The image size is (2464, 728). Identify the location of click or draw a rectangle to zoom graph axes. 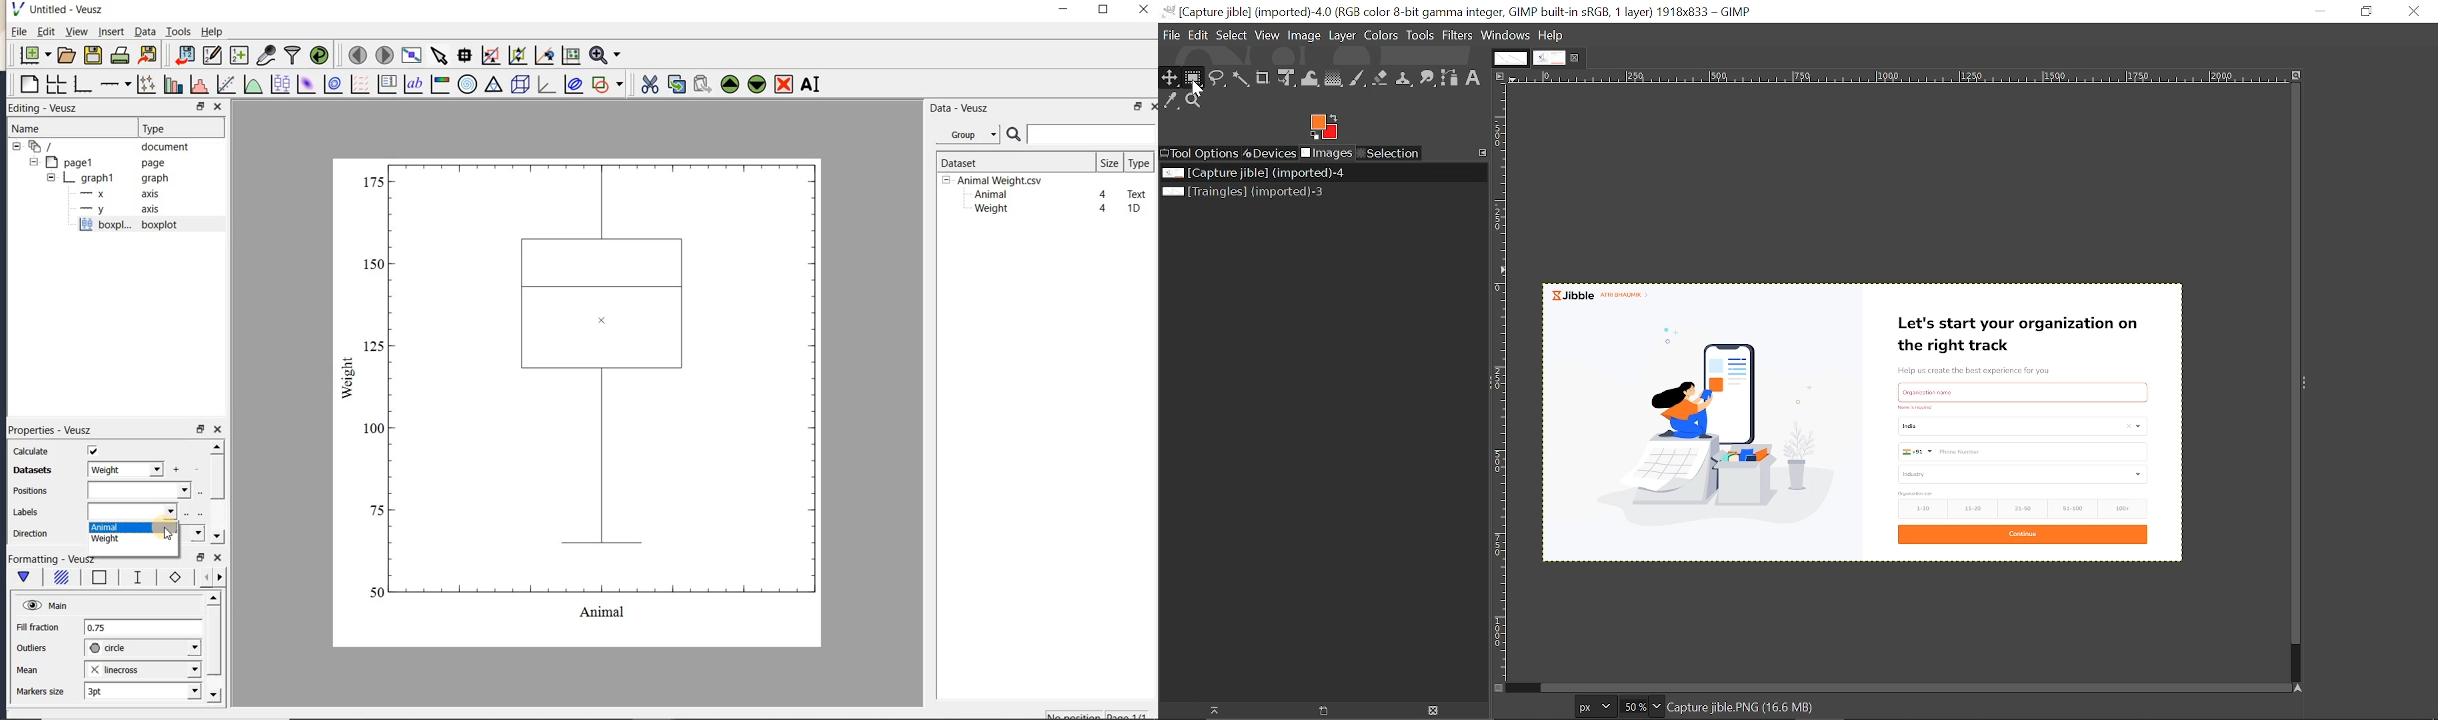
(490, 56).